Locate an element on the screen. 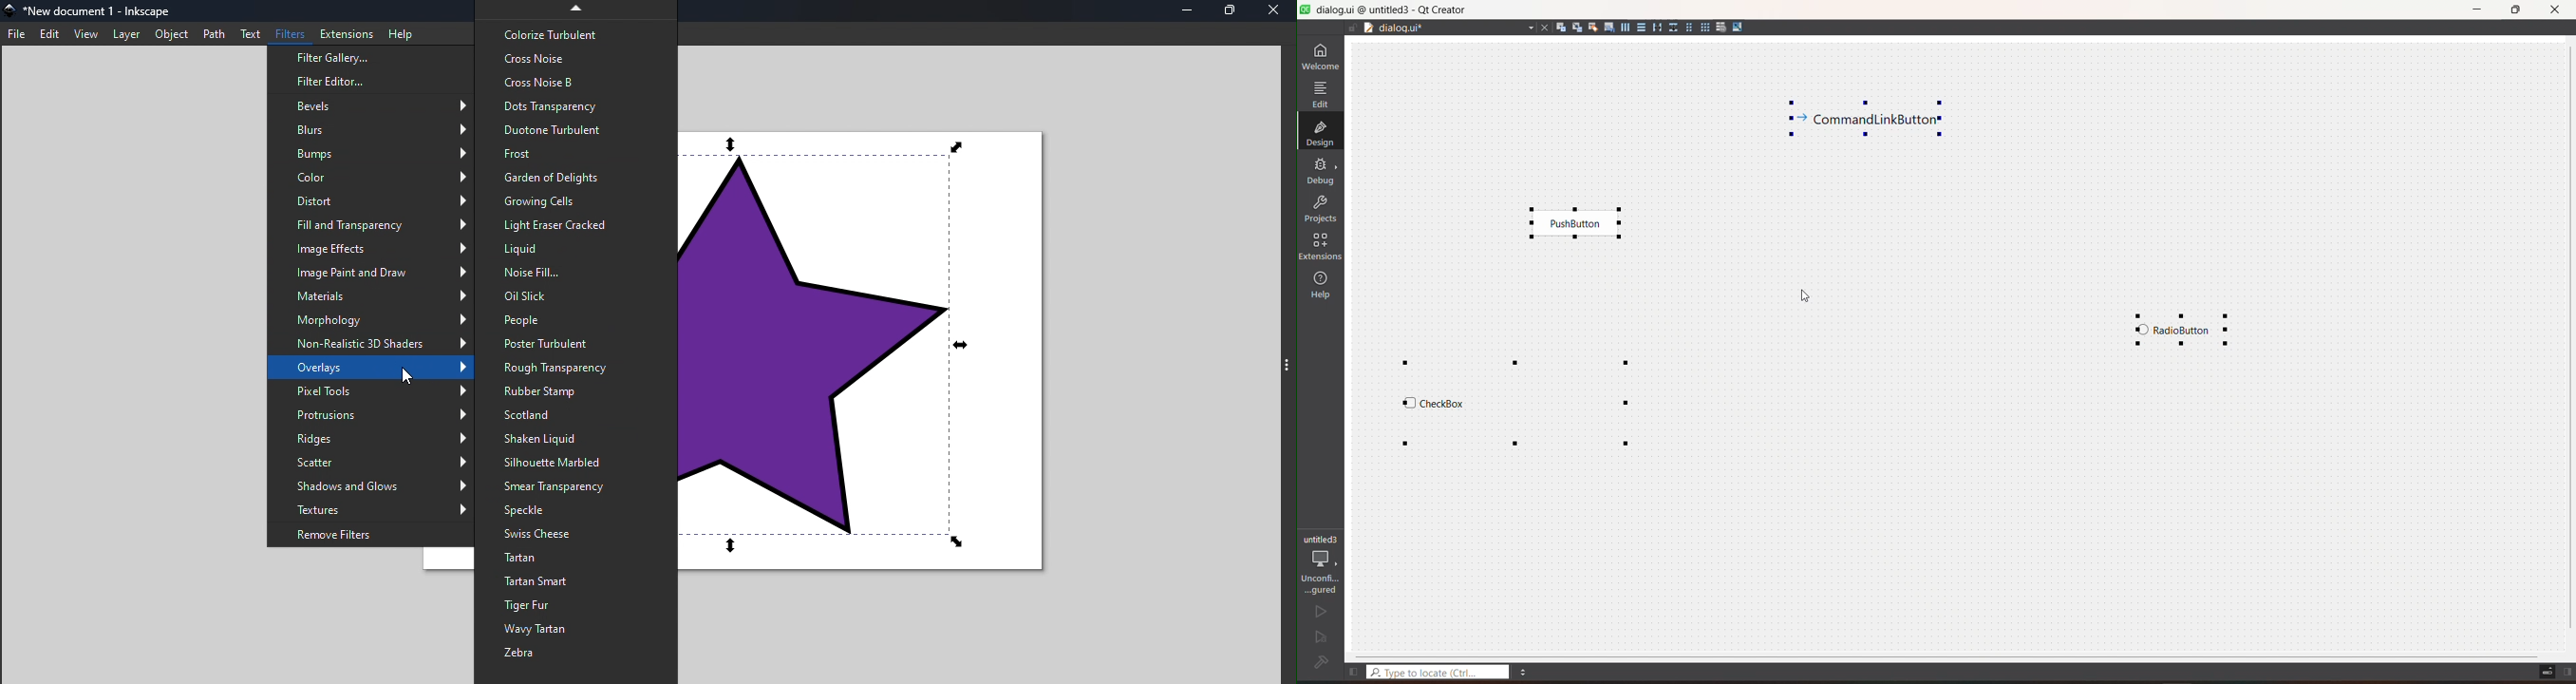 The height and width of the screenshot is (700, 2576). Swiss cheese is located at coordinates (576, 535).